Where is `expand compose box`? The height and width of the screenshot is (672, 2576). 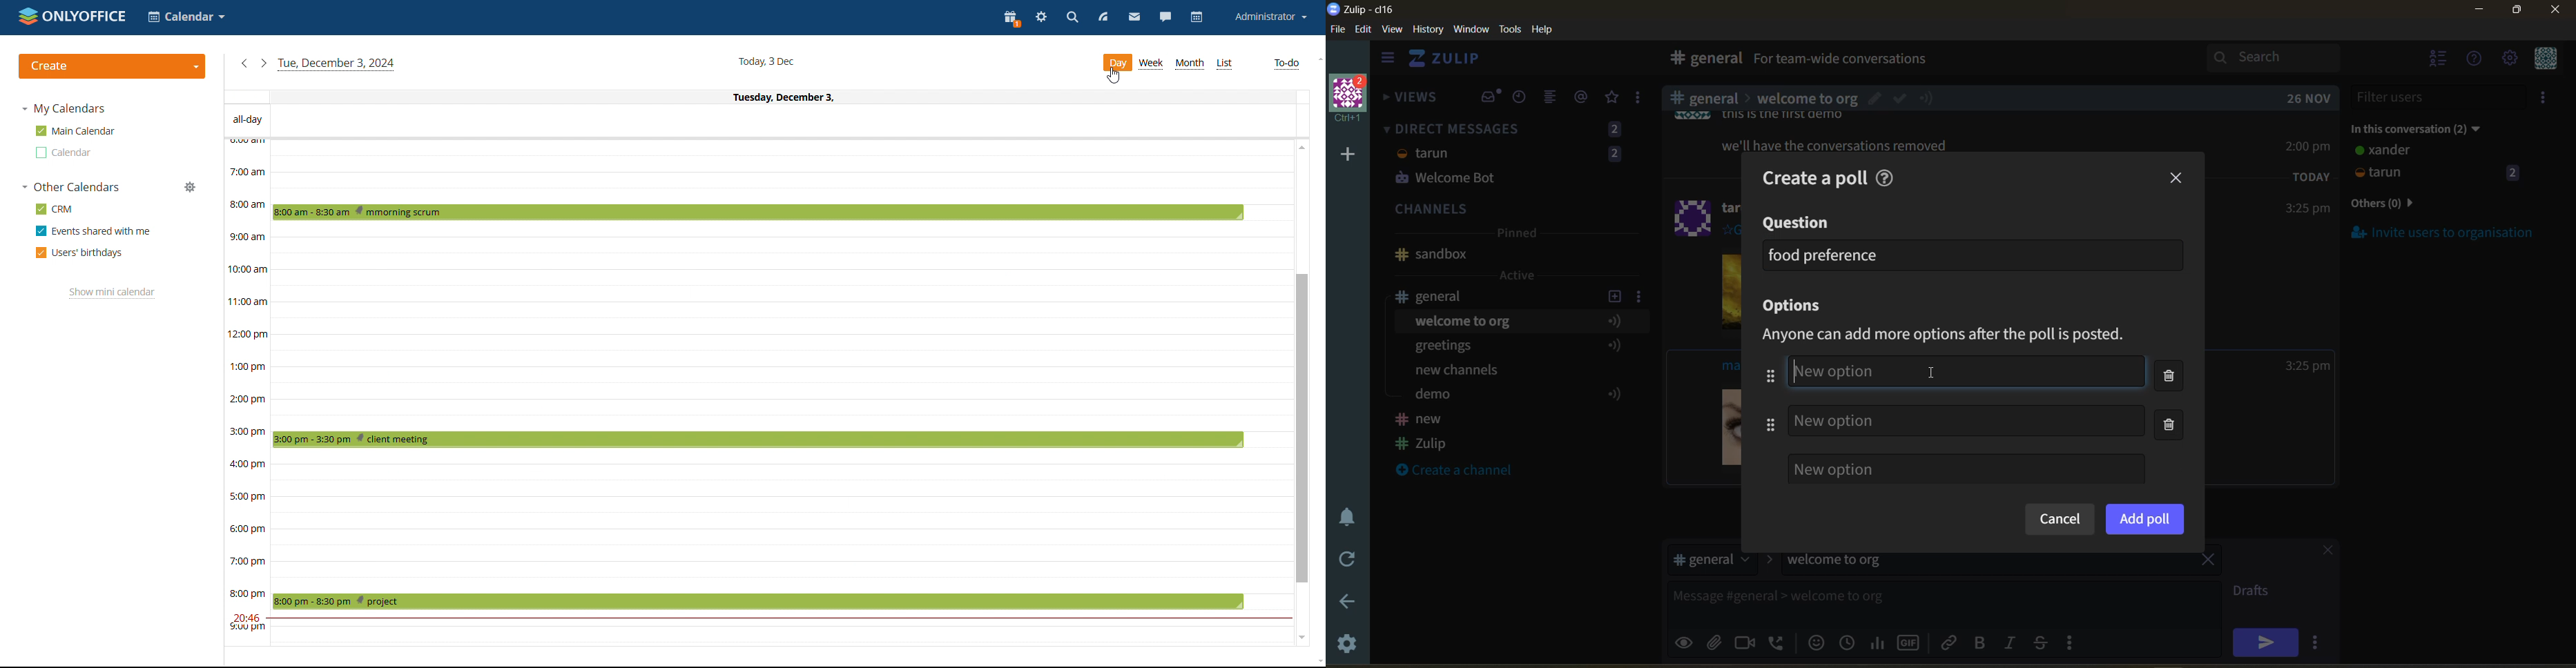
expand compose box is located at coordinates (2209, 591).